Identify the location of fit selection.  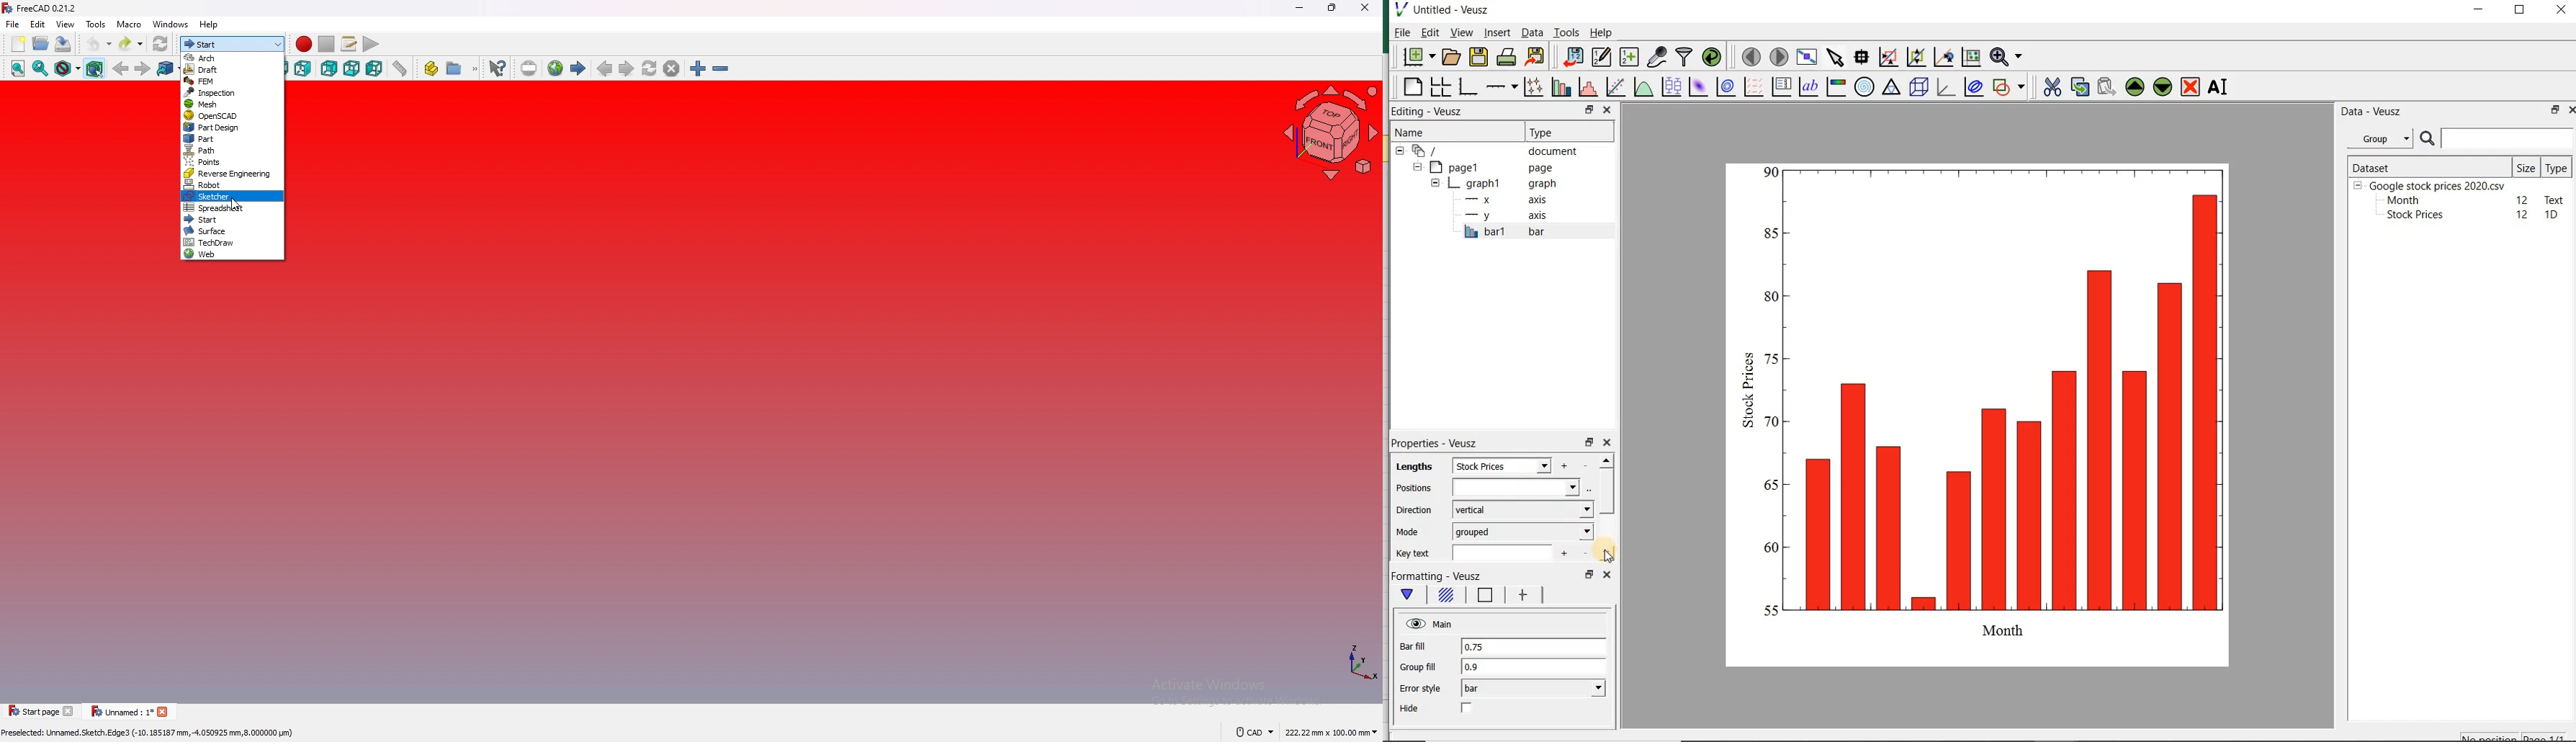
(40, 68).